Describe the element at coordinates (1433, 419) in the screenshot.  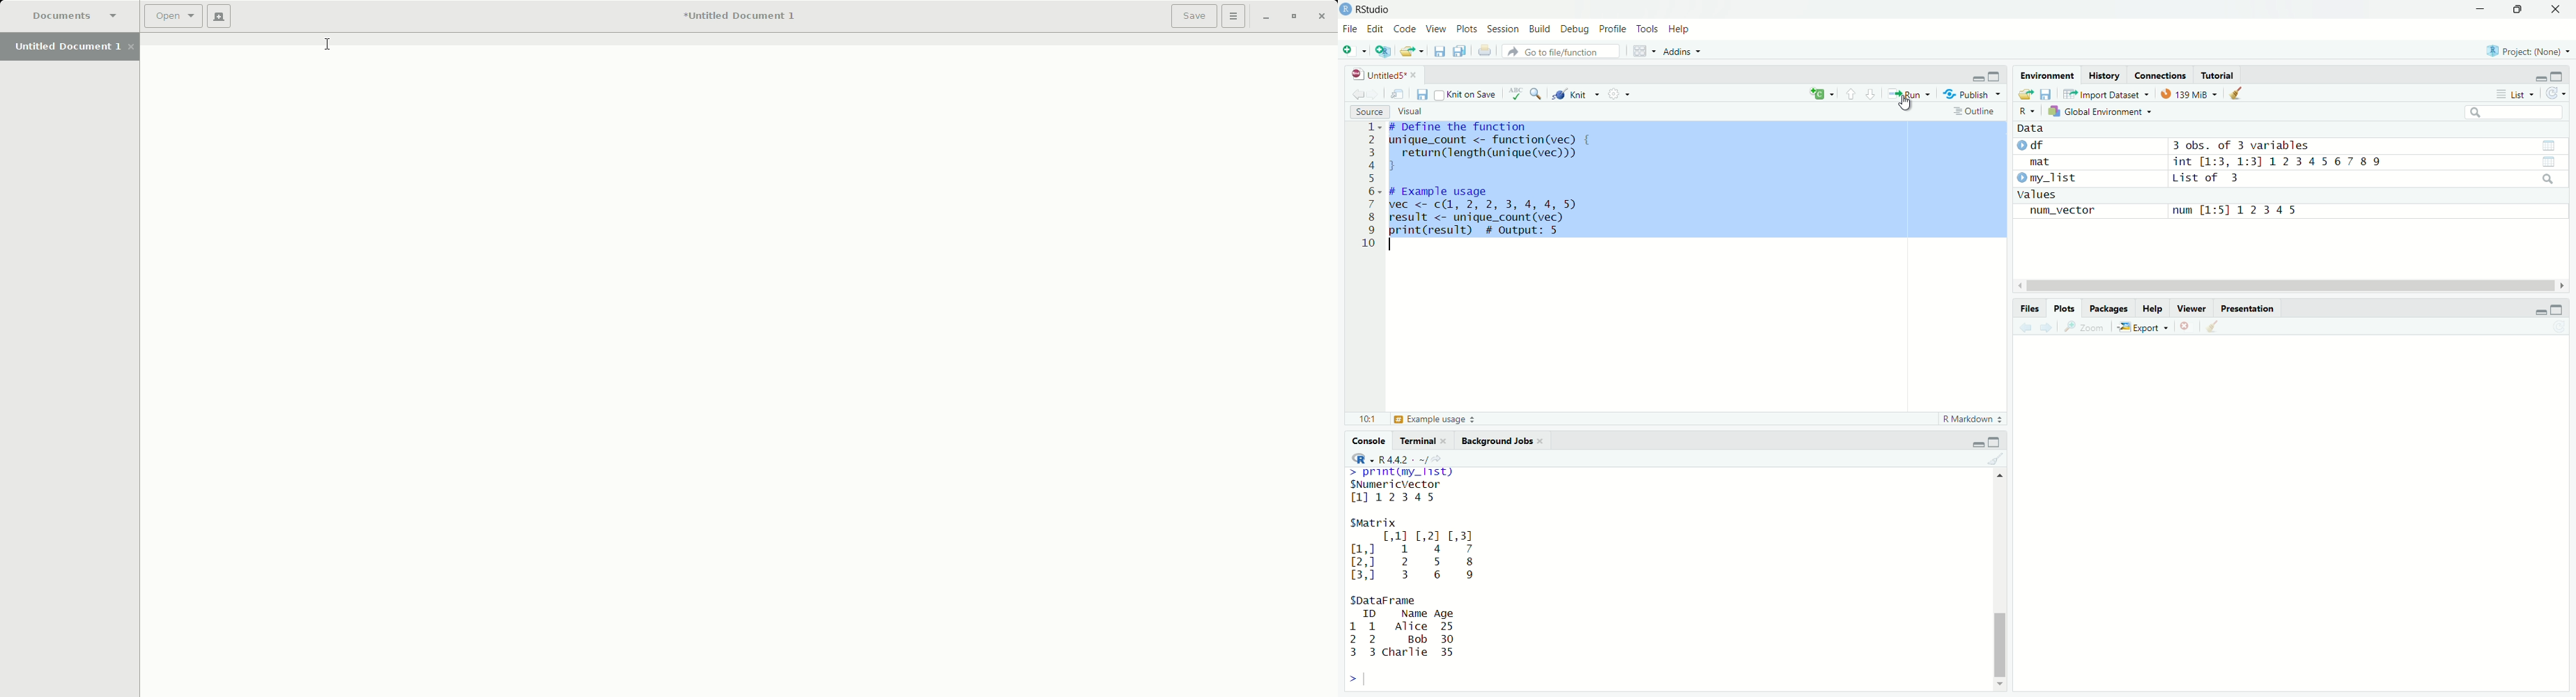
I see `Example Usage` at that location.